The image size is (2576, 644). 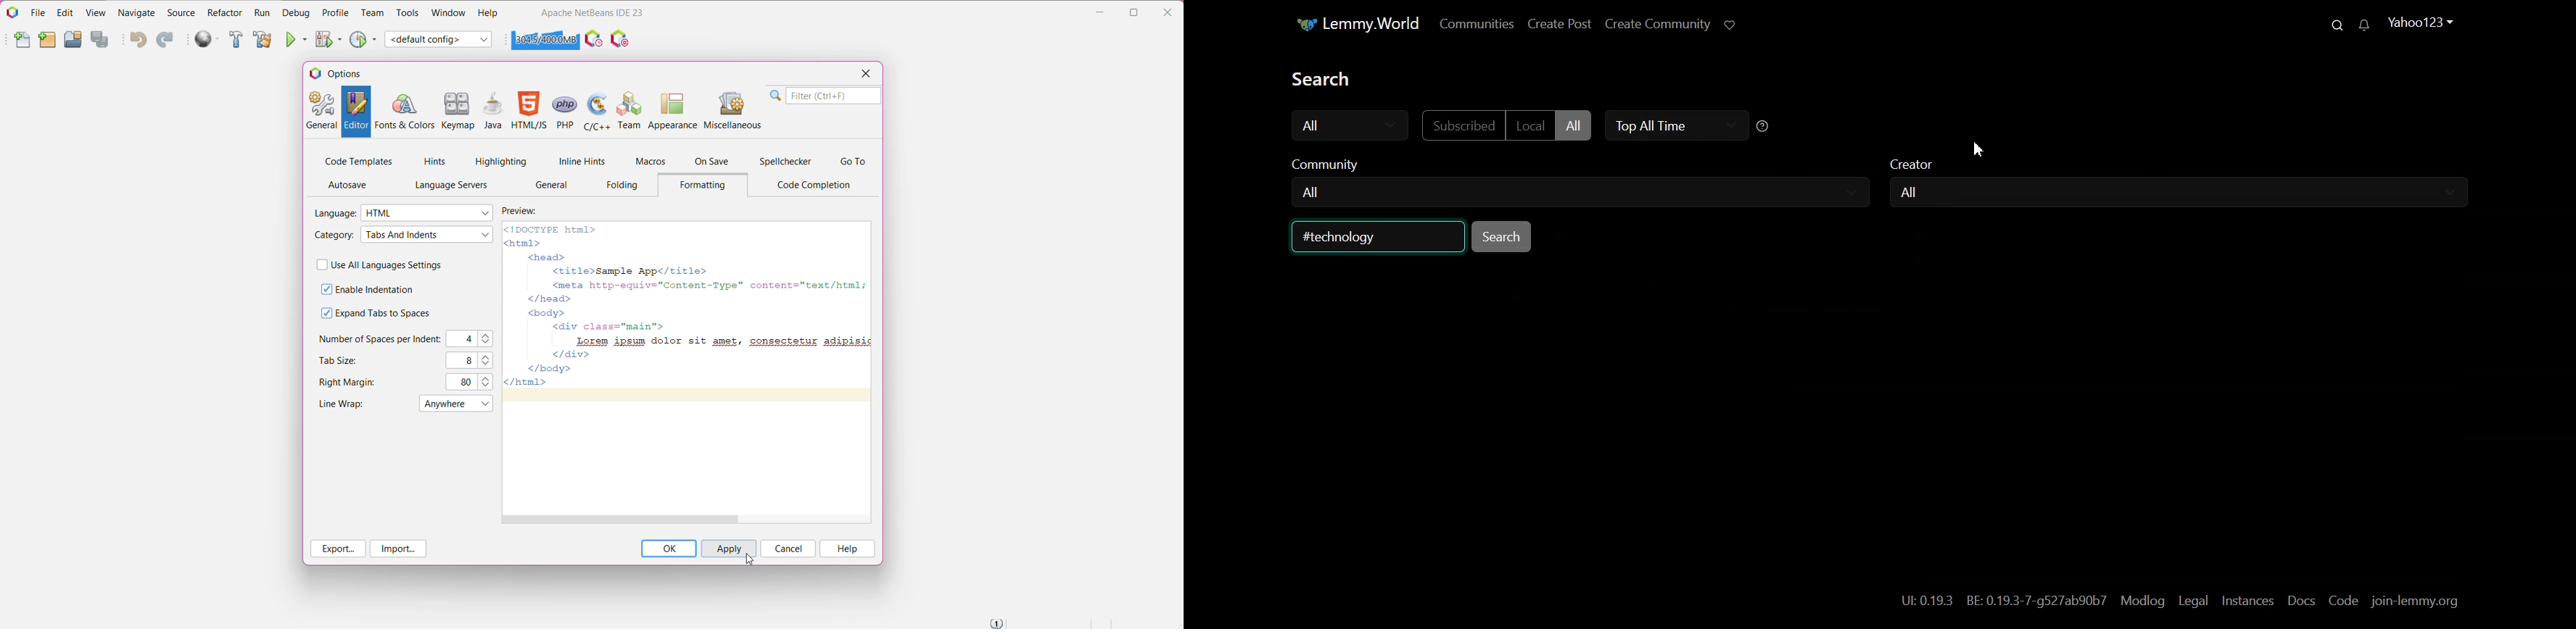 What do you see at coordinates (1577, 165) in the screenshot?
I see `Community` at bounding box center [1577, 165].